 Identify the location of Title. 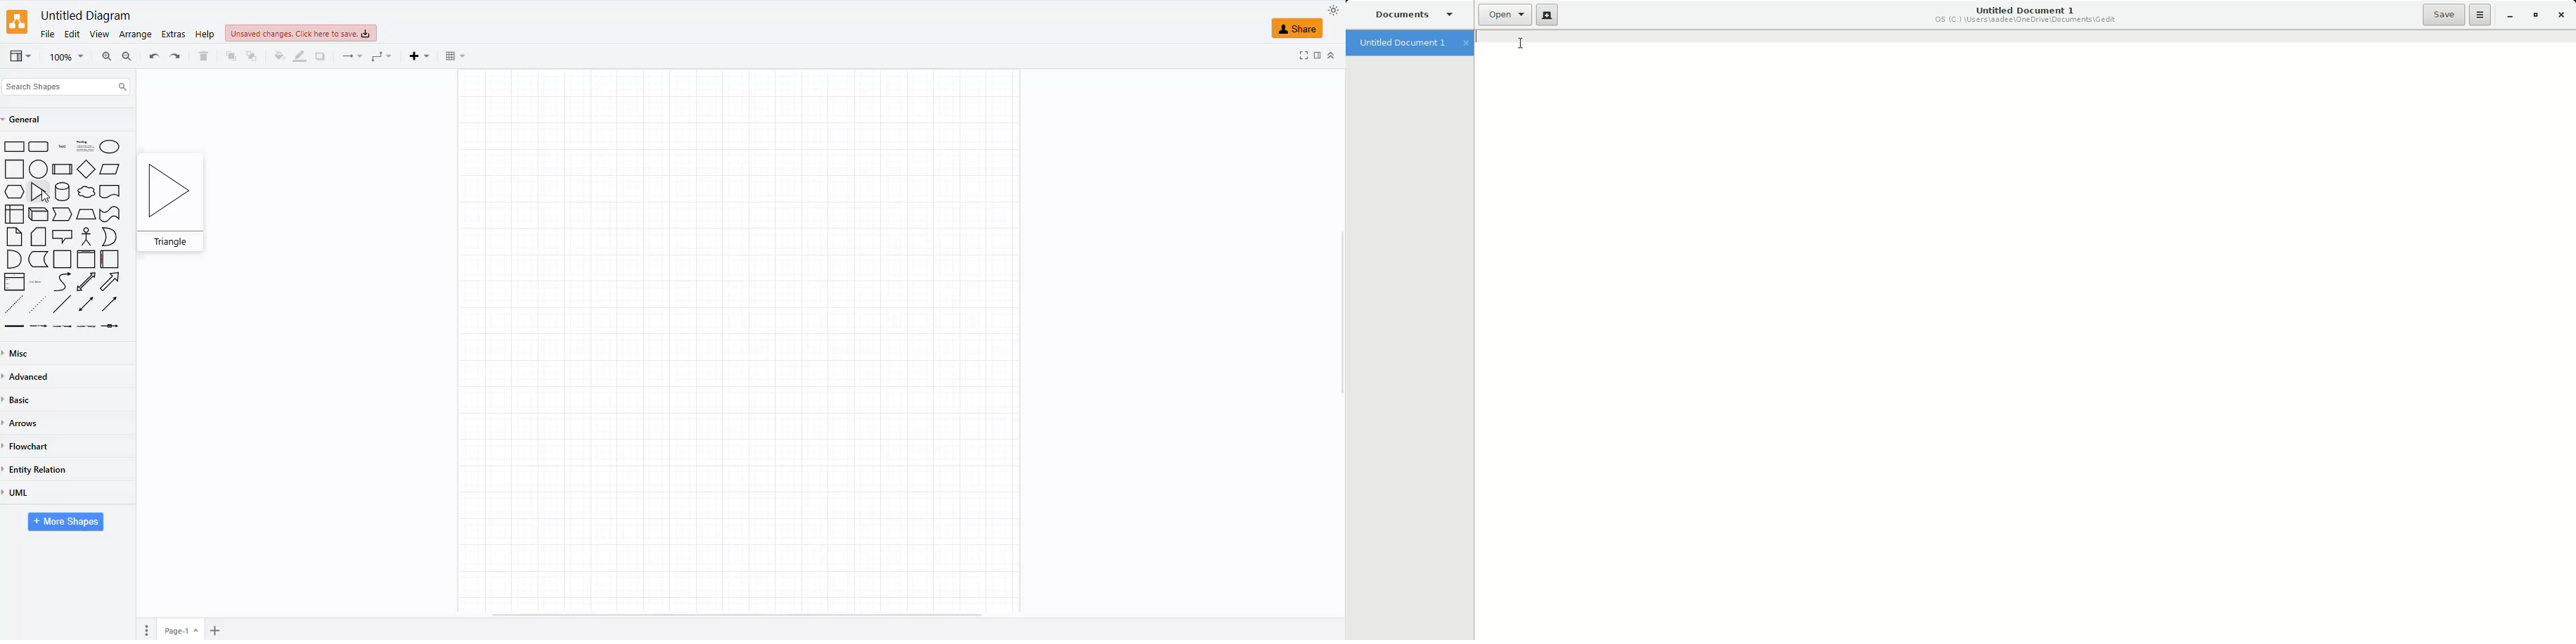
(63, 147).